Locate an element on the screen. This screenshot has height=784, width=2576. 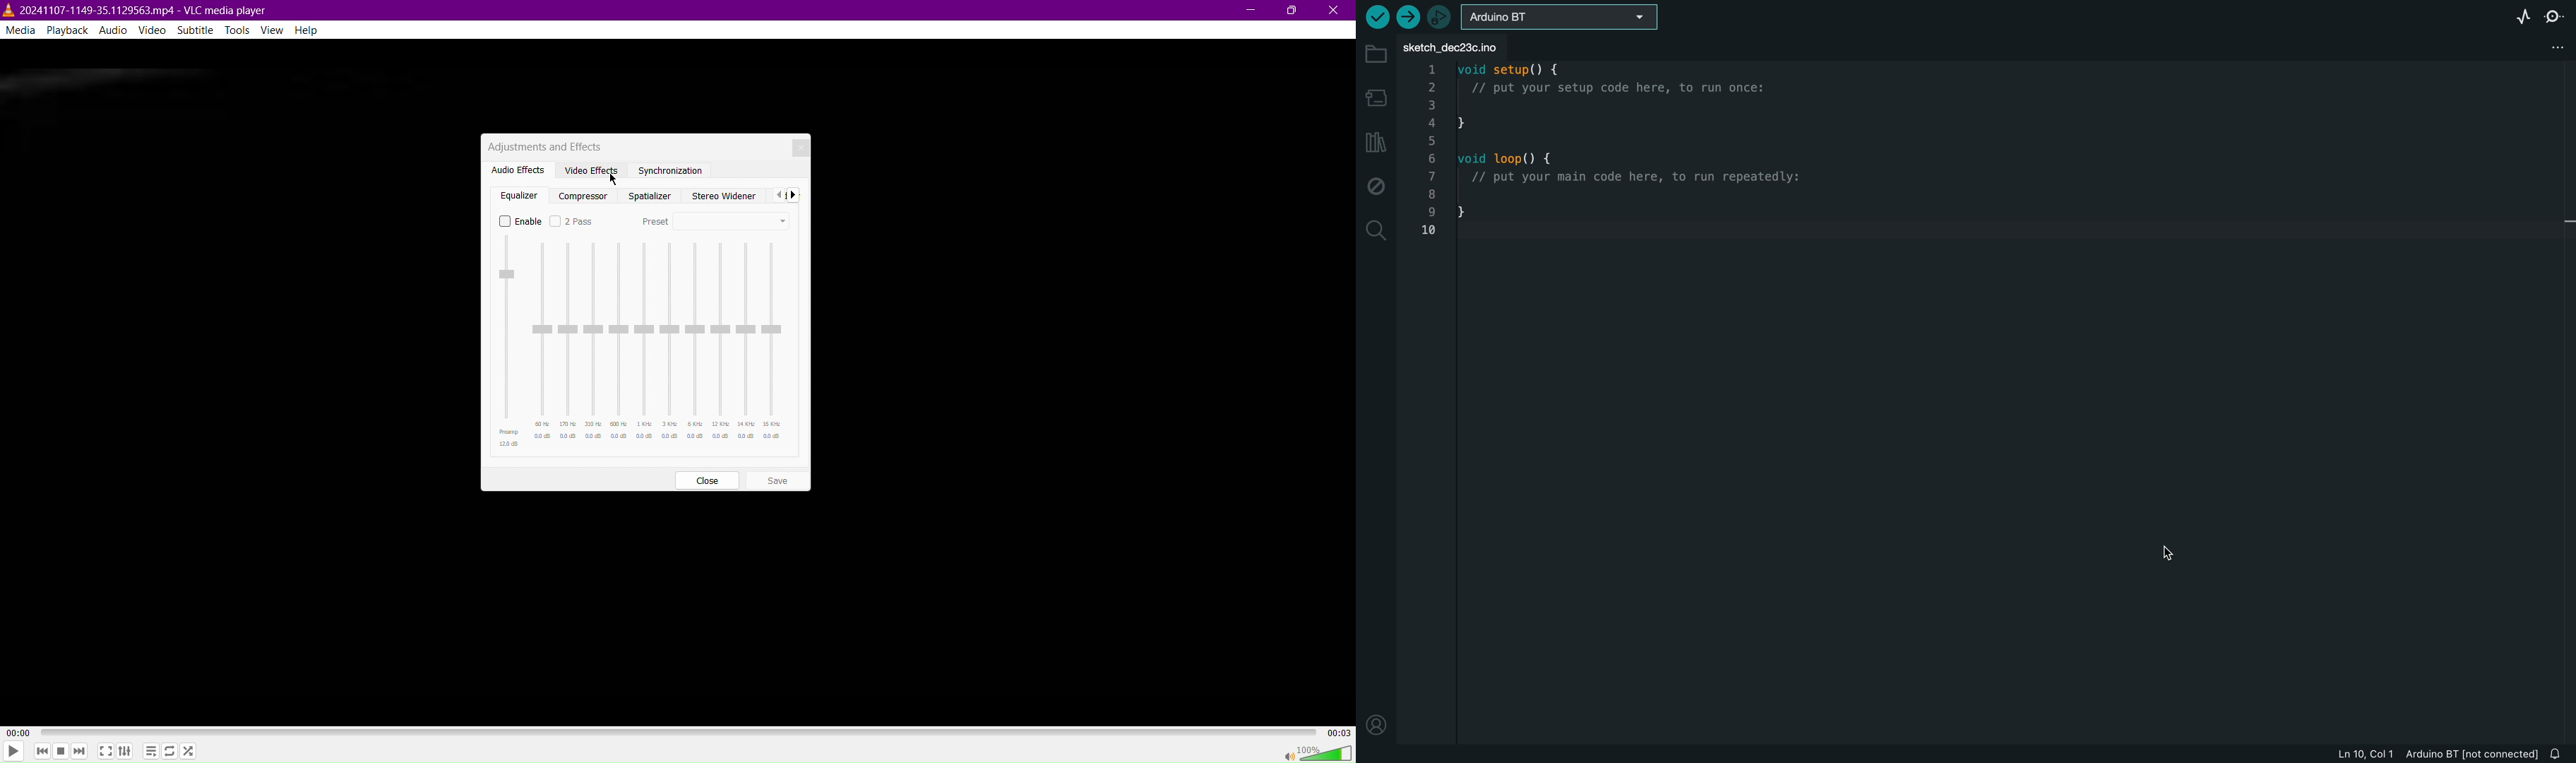
16 KHz Equalizer is located at coordinates (773, 344).